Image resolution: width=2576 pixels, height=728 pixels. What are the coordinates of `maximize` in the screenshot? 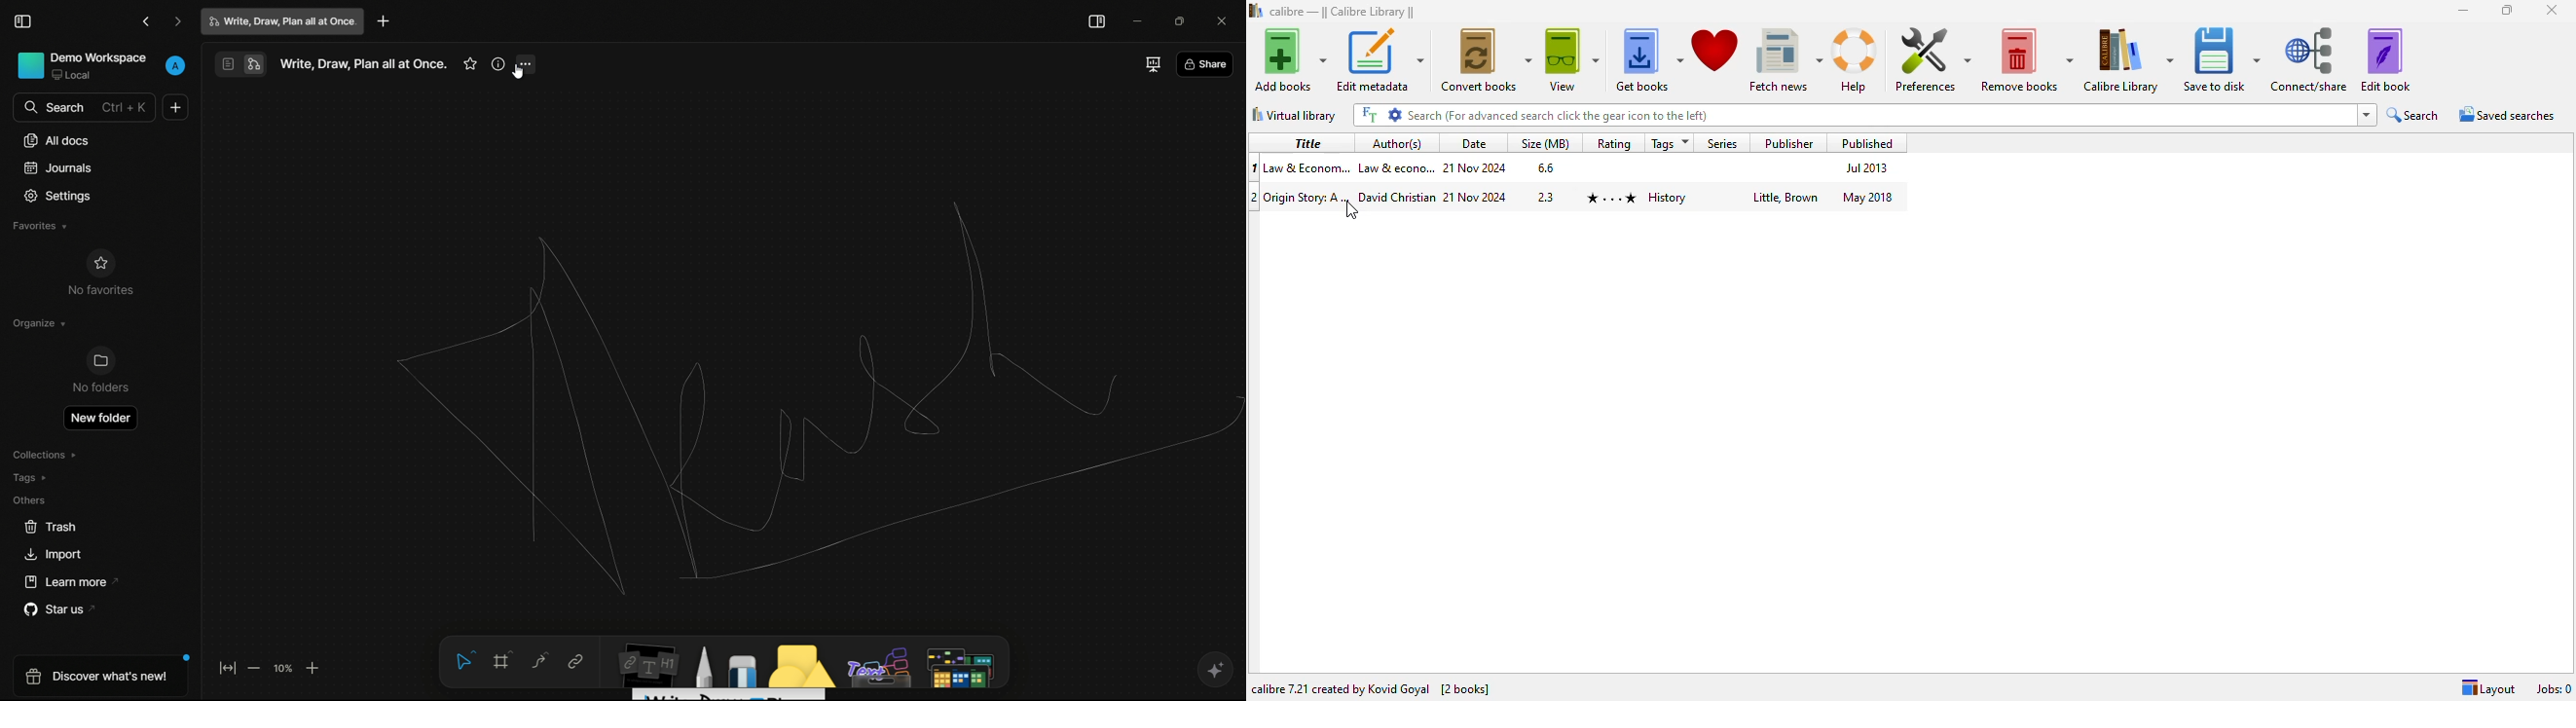 It's located at (2506, 10).